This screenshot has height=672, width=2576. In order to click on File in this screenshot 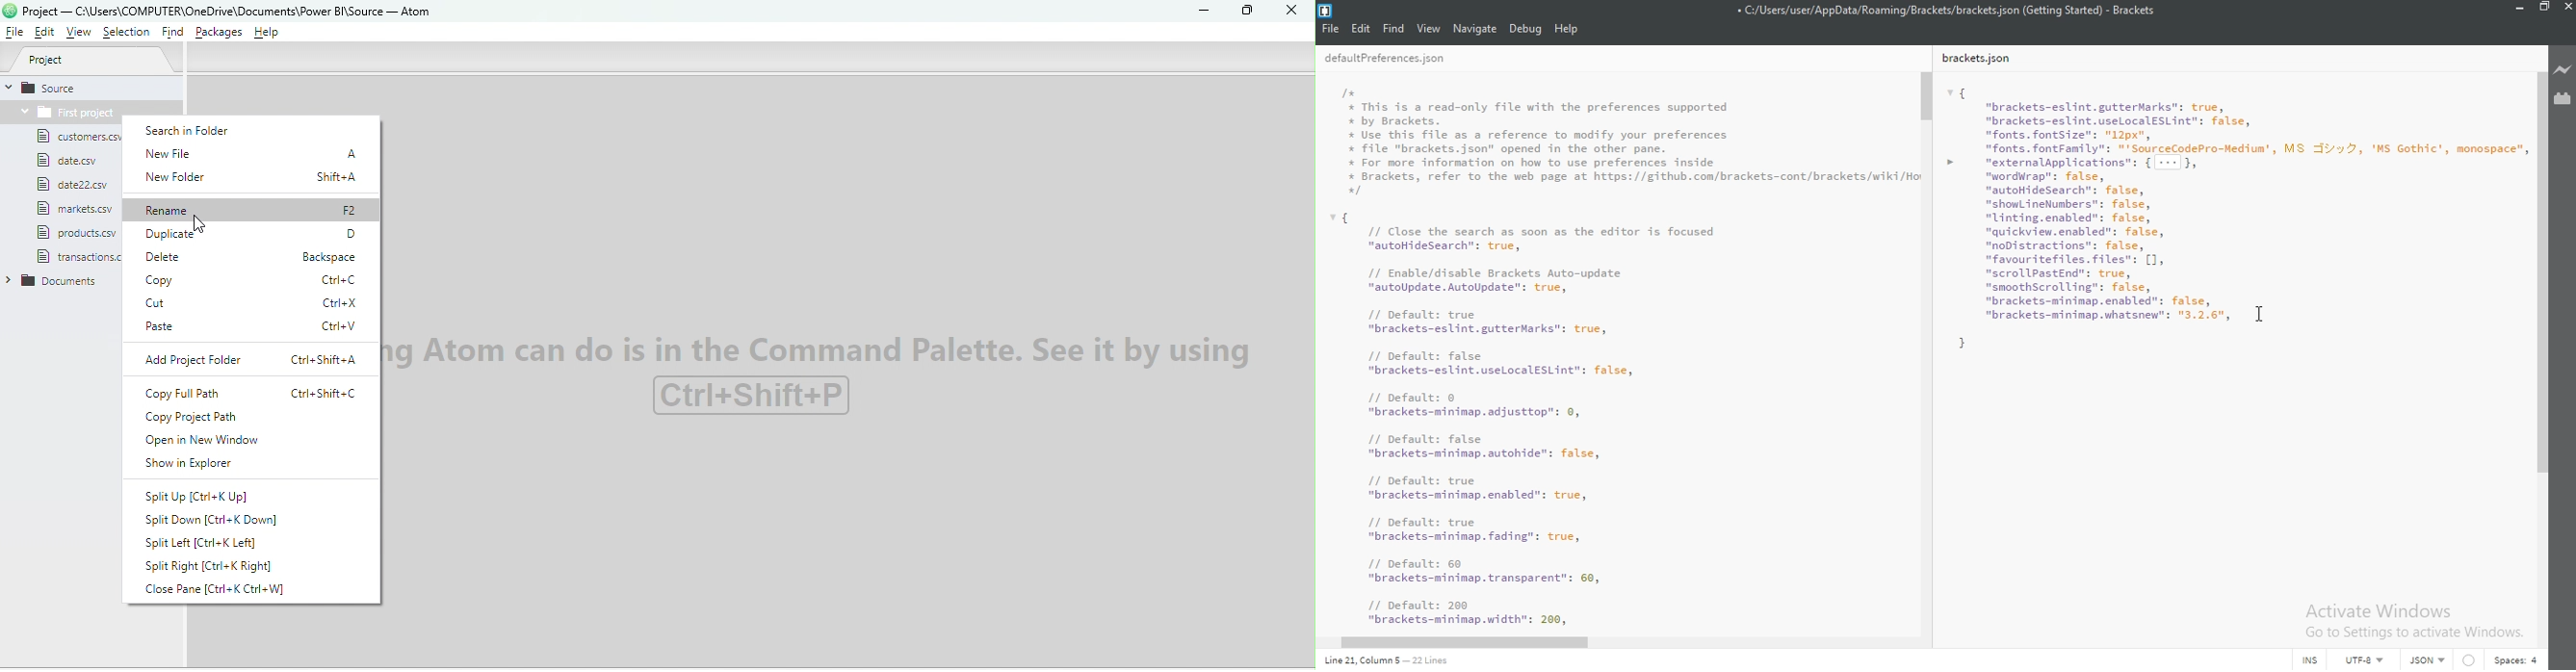, I will do `click(80, 256)`.